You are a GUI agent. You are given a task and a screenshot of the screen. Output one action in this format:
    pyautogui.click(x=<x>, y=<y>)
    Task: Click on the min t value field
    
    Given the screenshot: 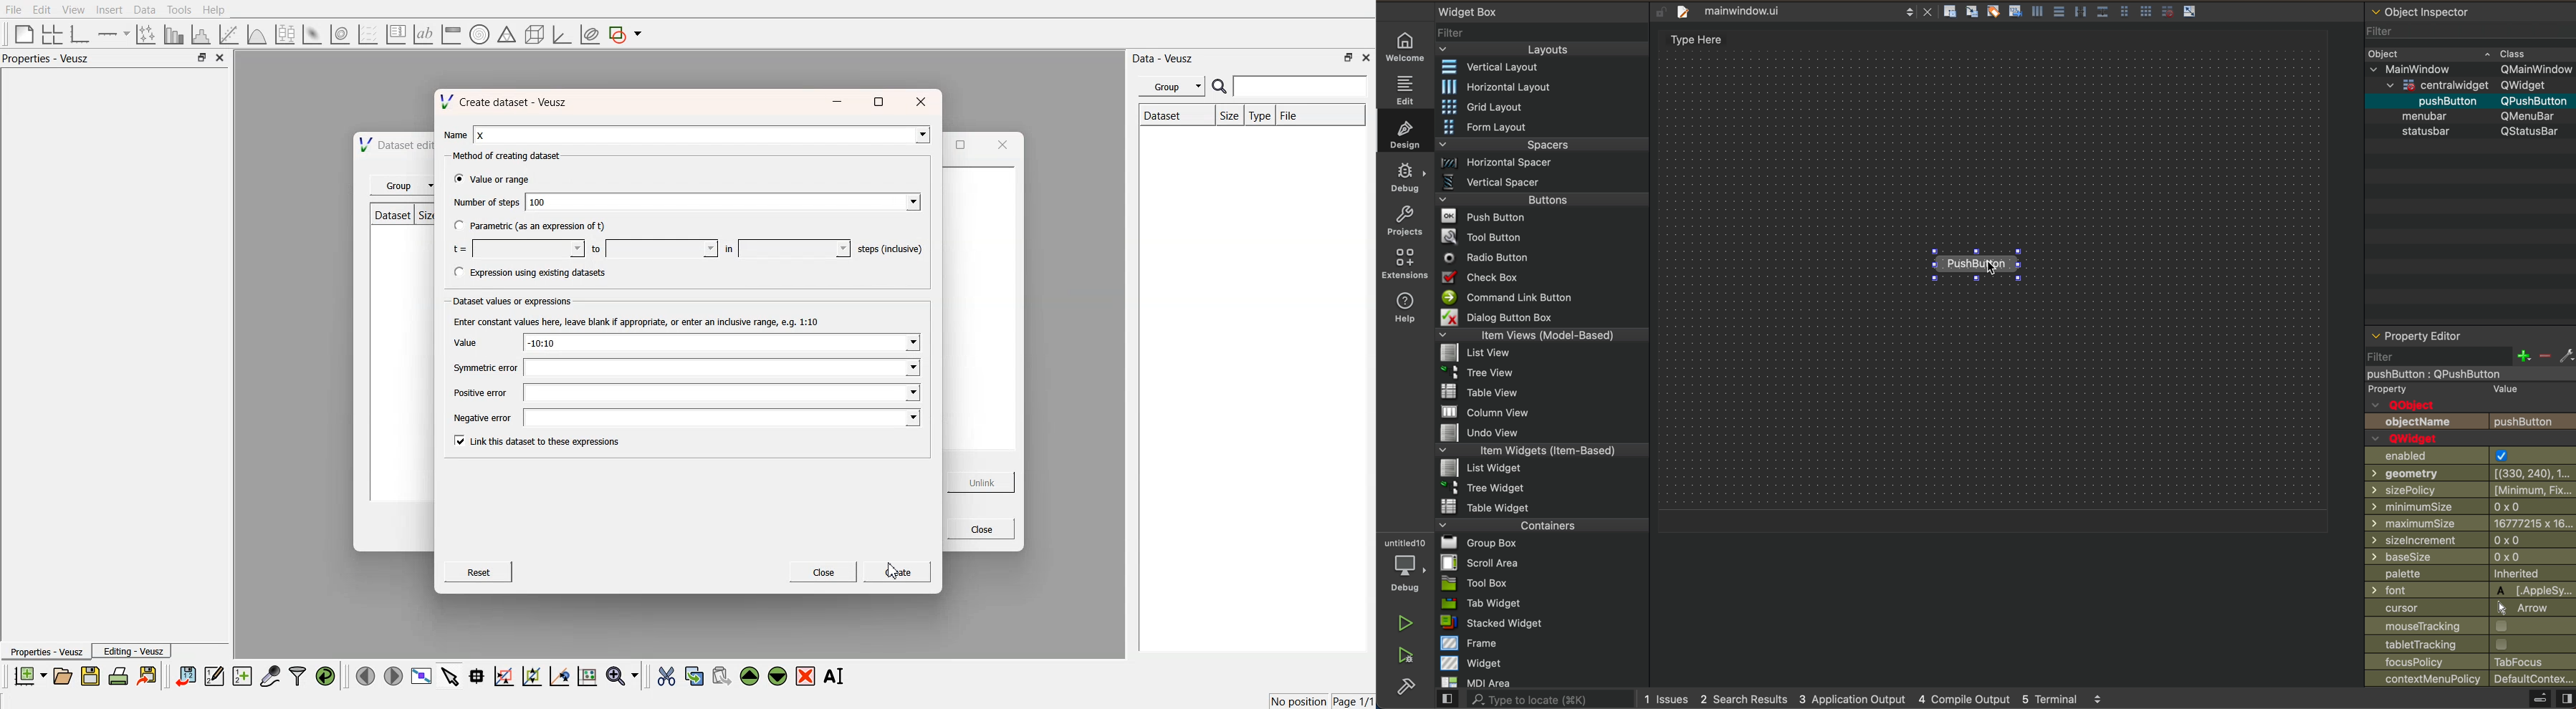 What is the action you would take?
    pyautogui.click(x=528, y=249)
    